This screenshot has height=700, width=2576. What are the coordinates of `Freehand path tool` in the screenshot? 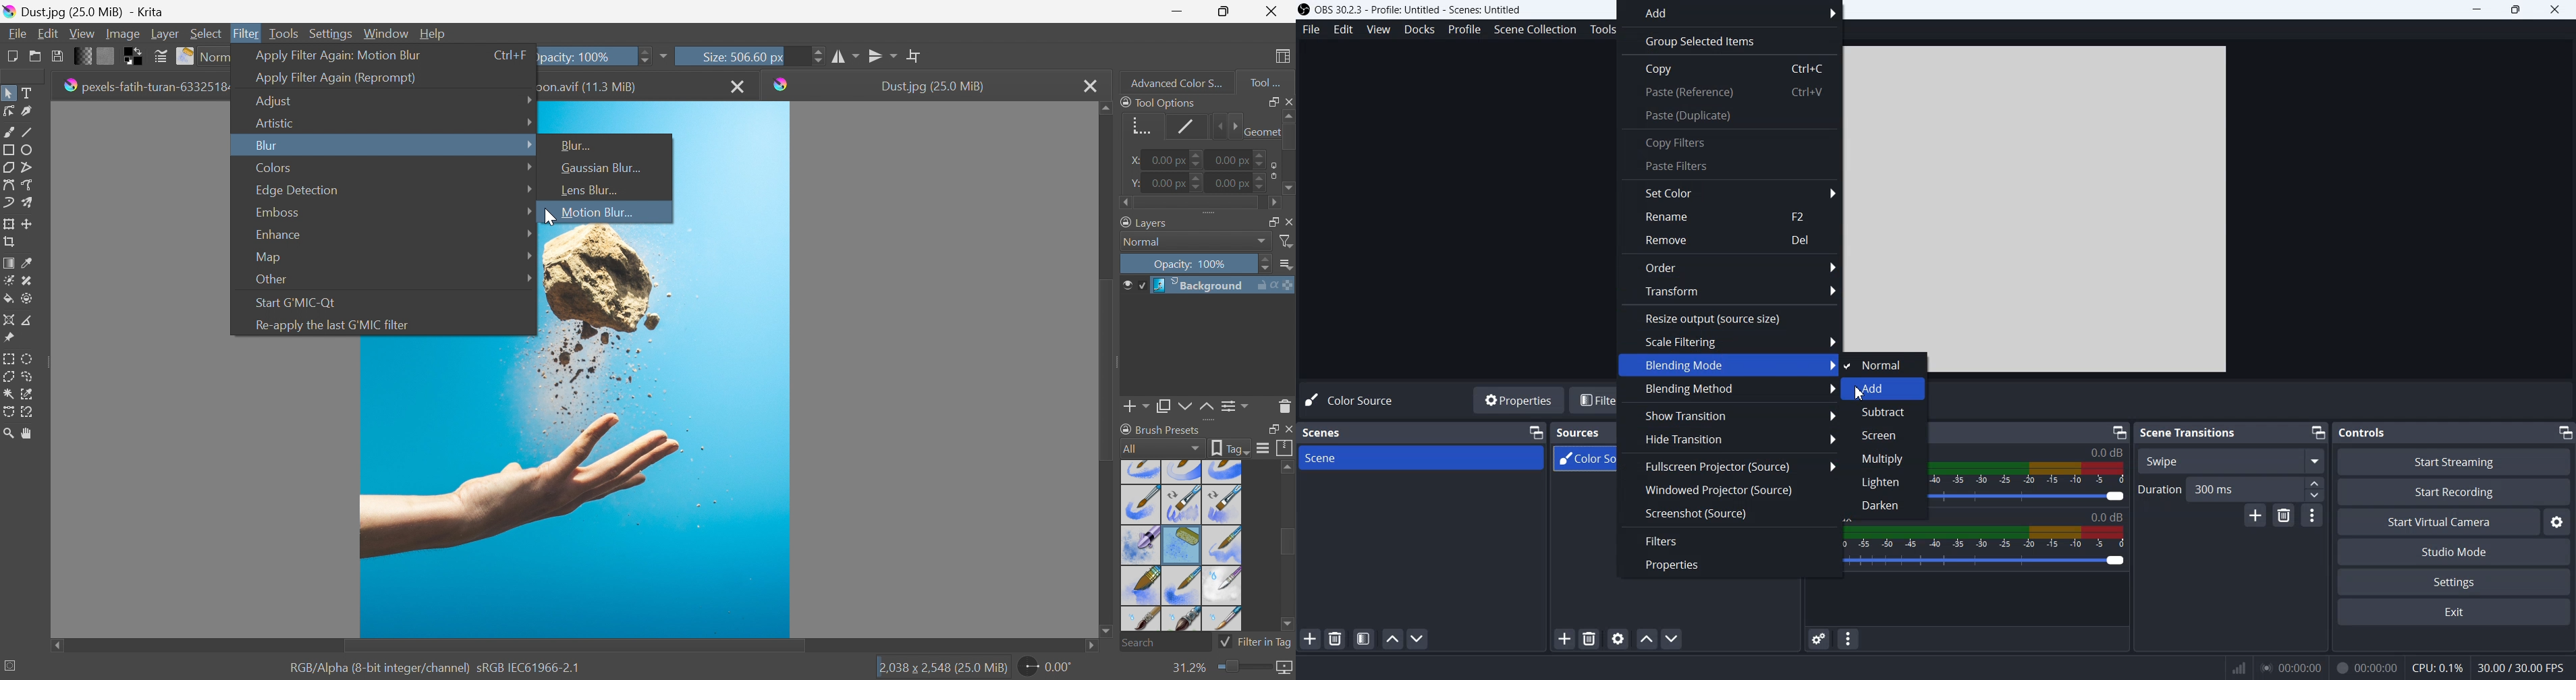 It's located at (28, 185).